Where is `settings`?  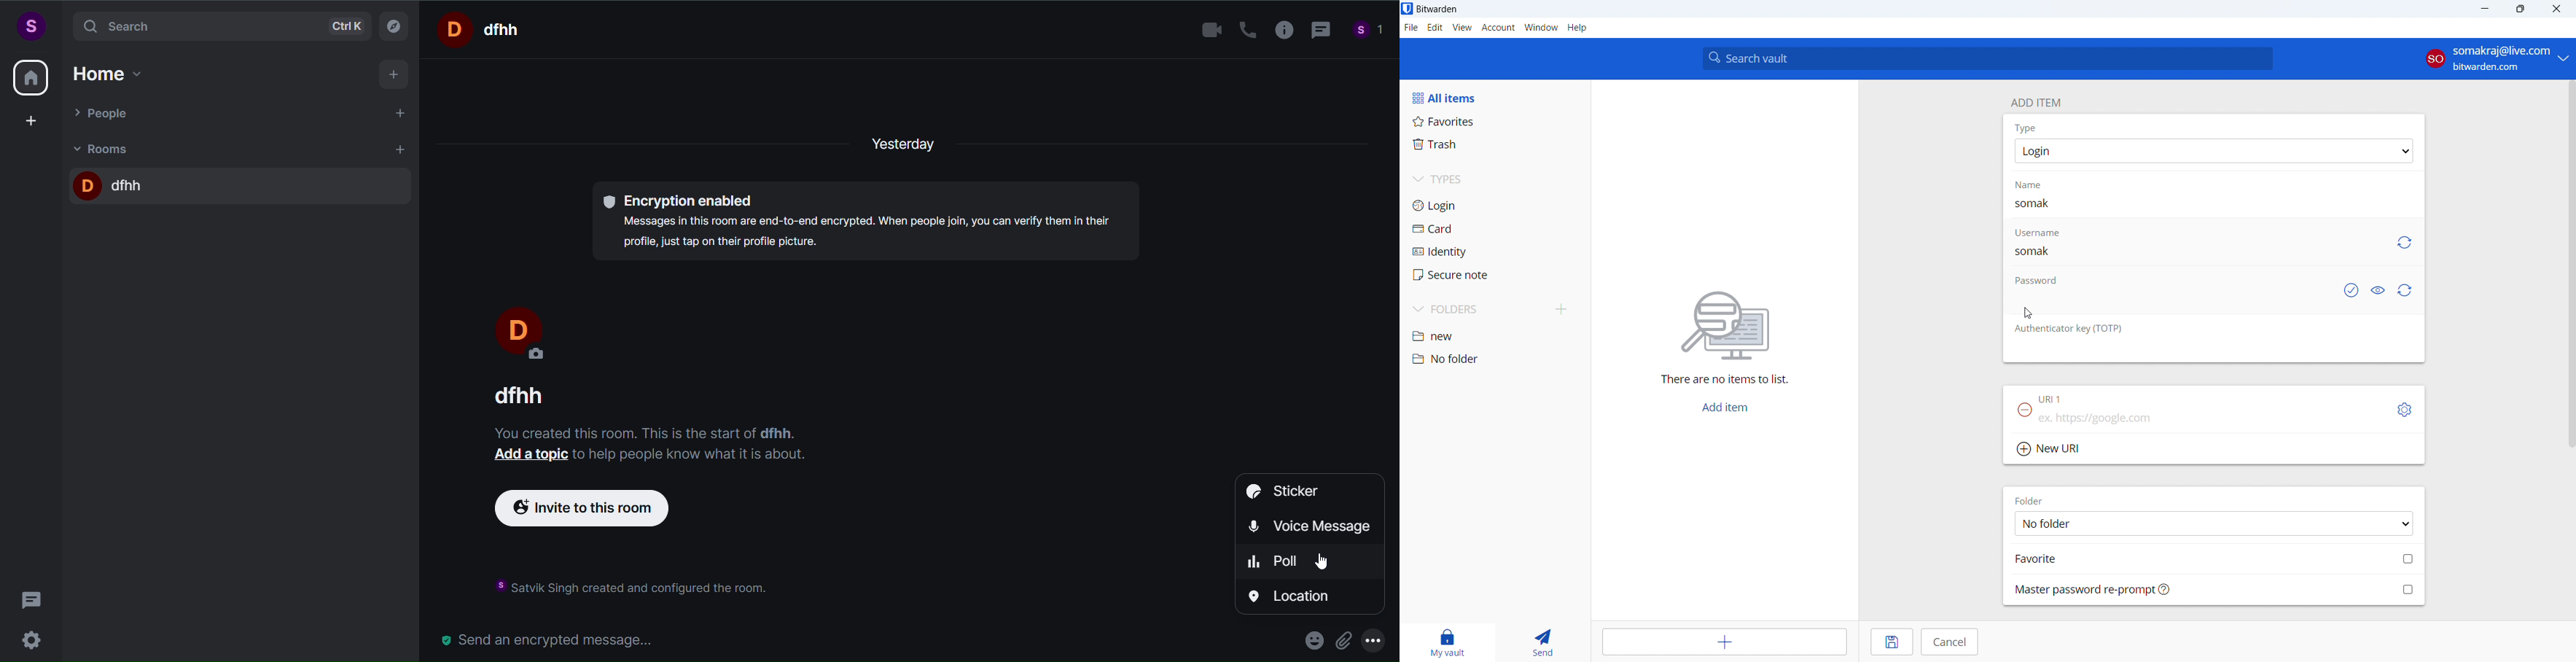 settings is located at coordinates (35, 638).